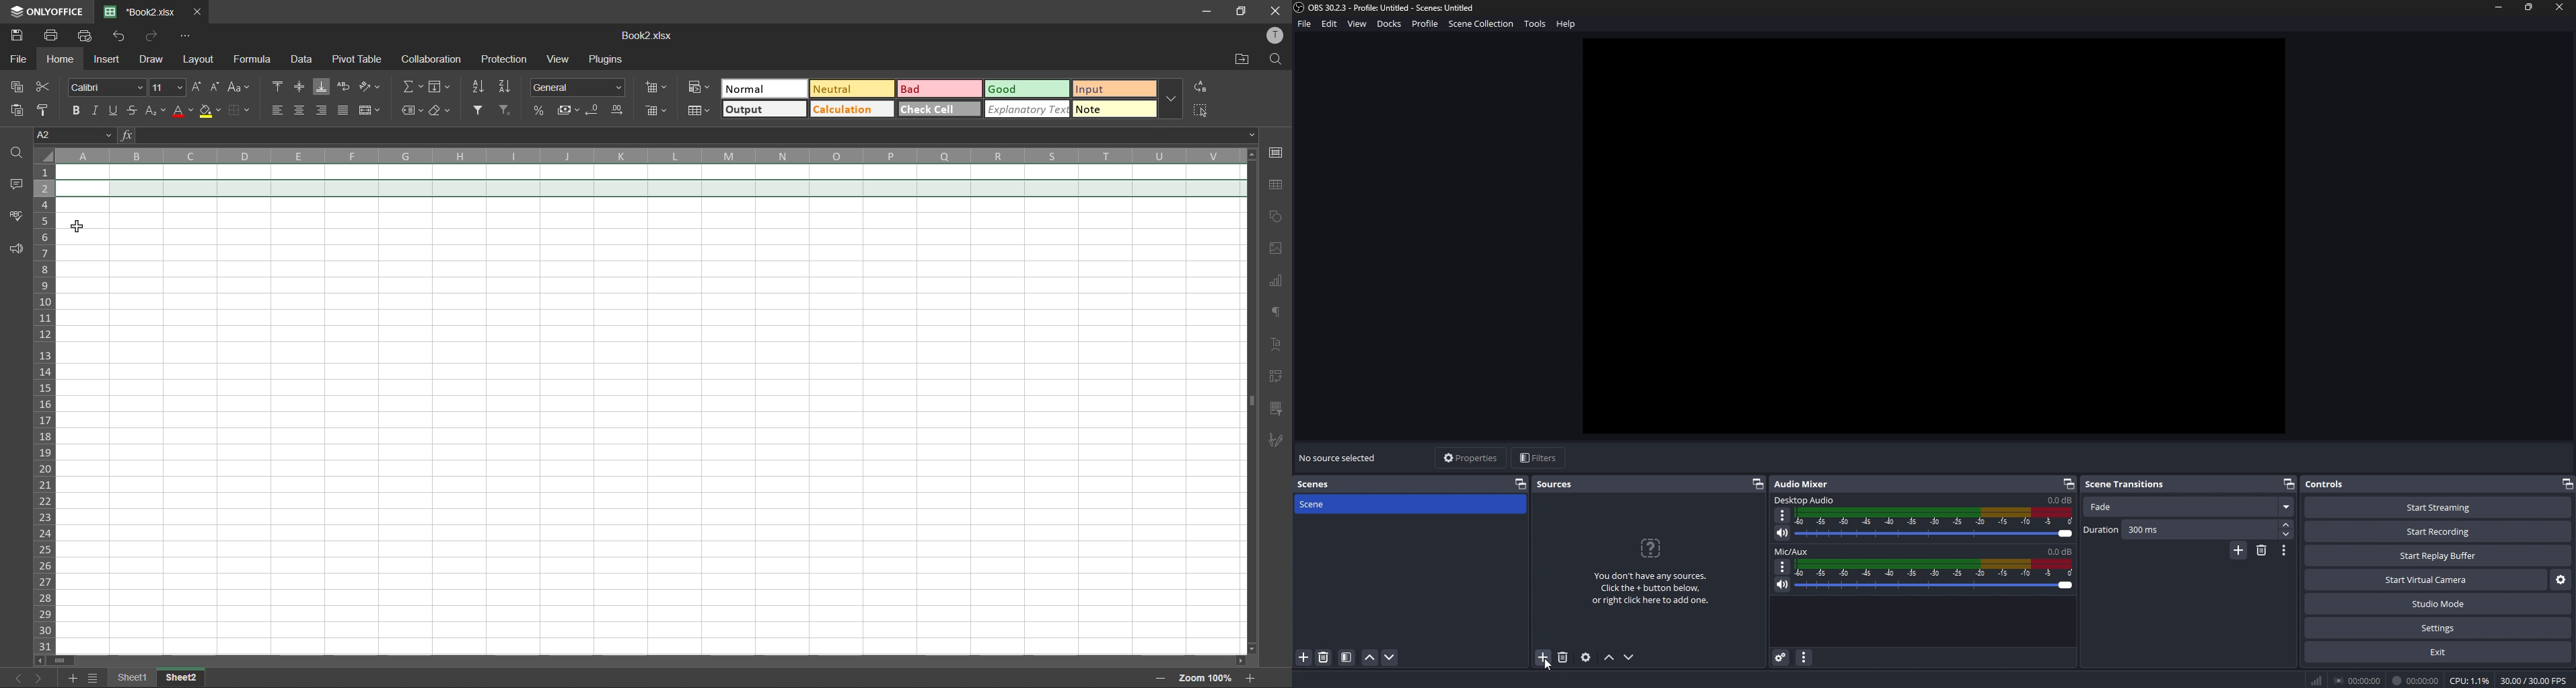  What do you see at coordinates (2067, 483) in the screenshot?
I see `pop out` at bounding box center [2067, 483].